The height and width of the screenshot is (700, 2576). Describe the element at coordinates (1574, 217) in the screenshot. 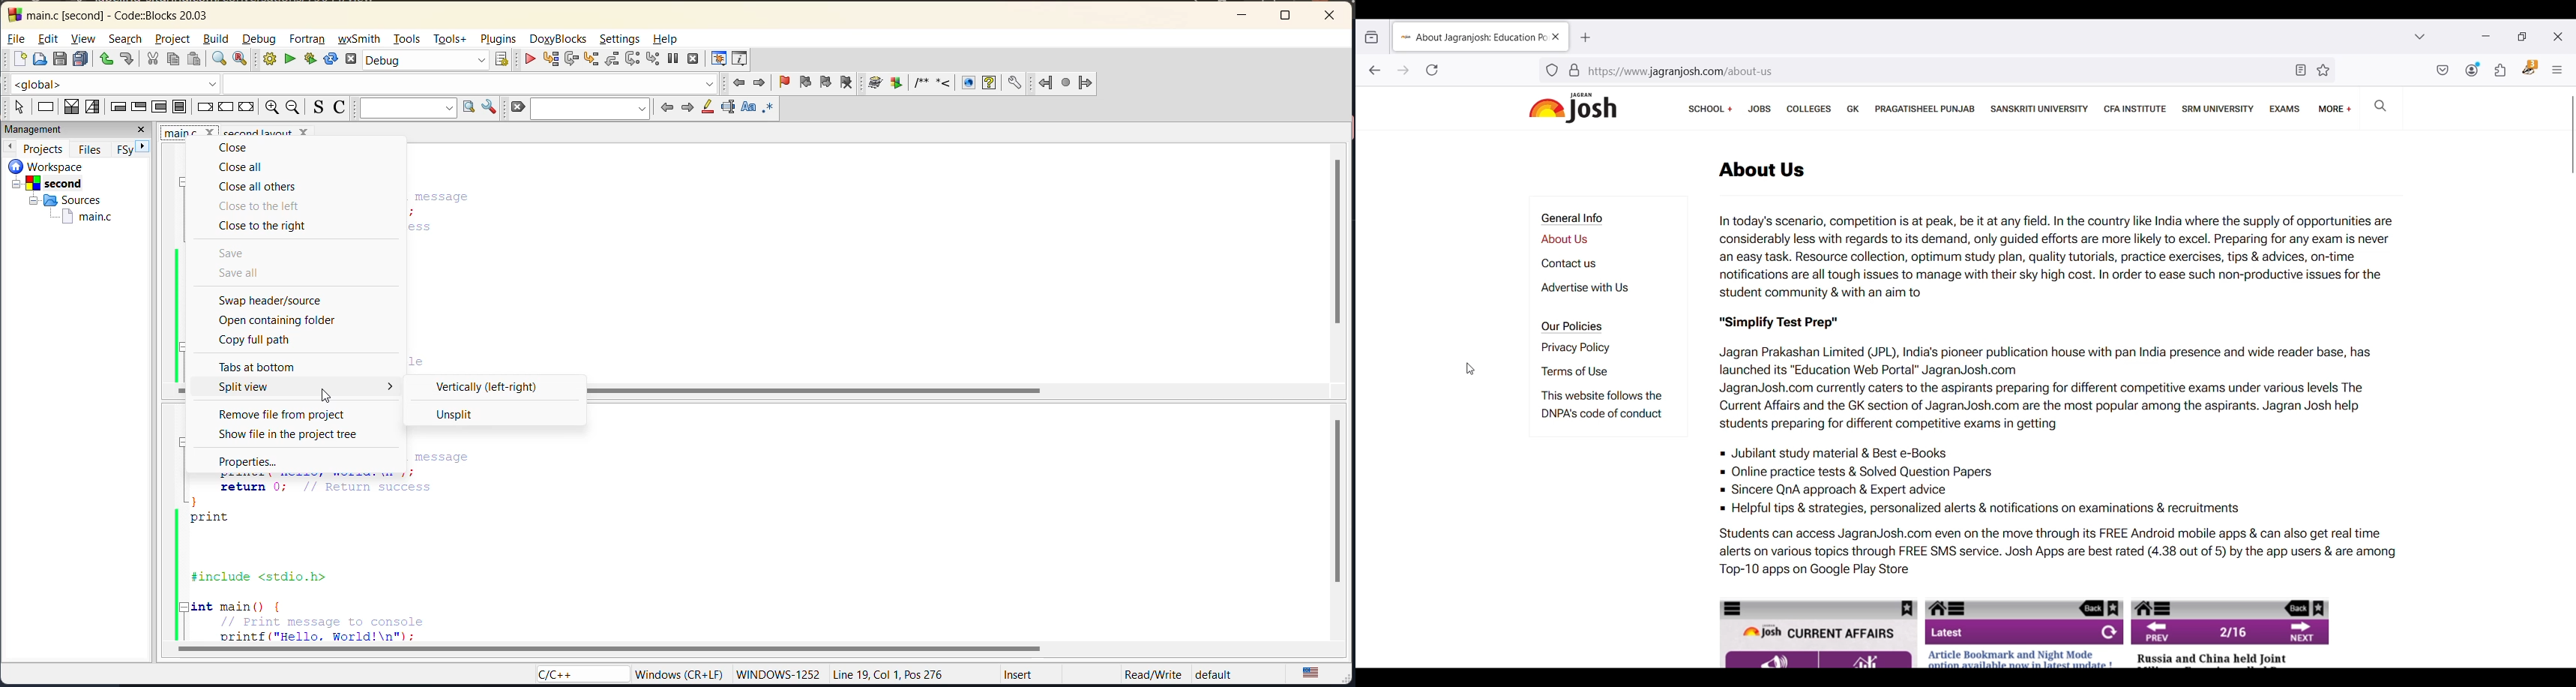

I see `Section title - General Info` at that location.